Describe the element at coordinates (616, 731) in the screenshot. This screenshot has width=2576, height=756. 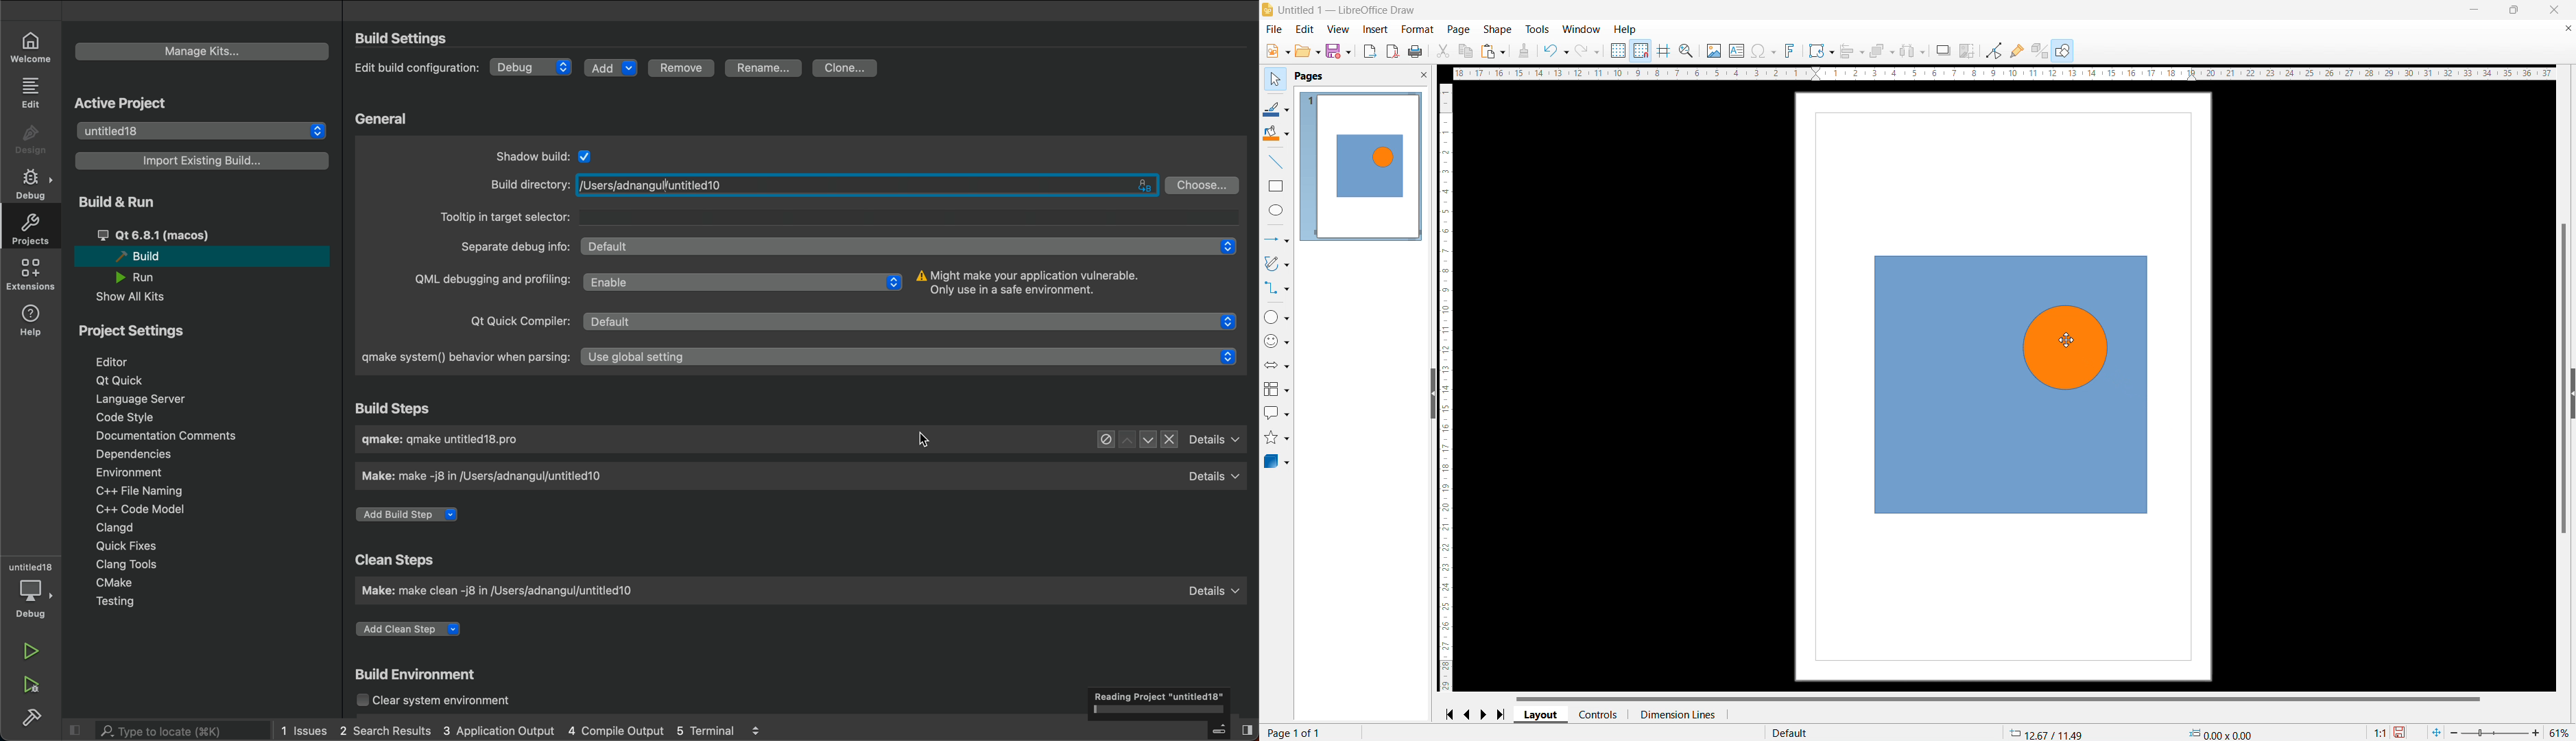
I see `4 Compile Output` at that location.